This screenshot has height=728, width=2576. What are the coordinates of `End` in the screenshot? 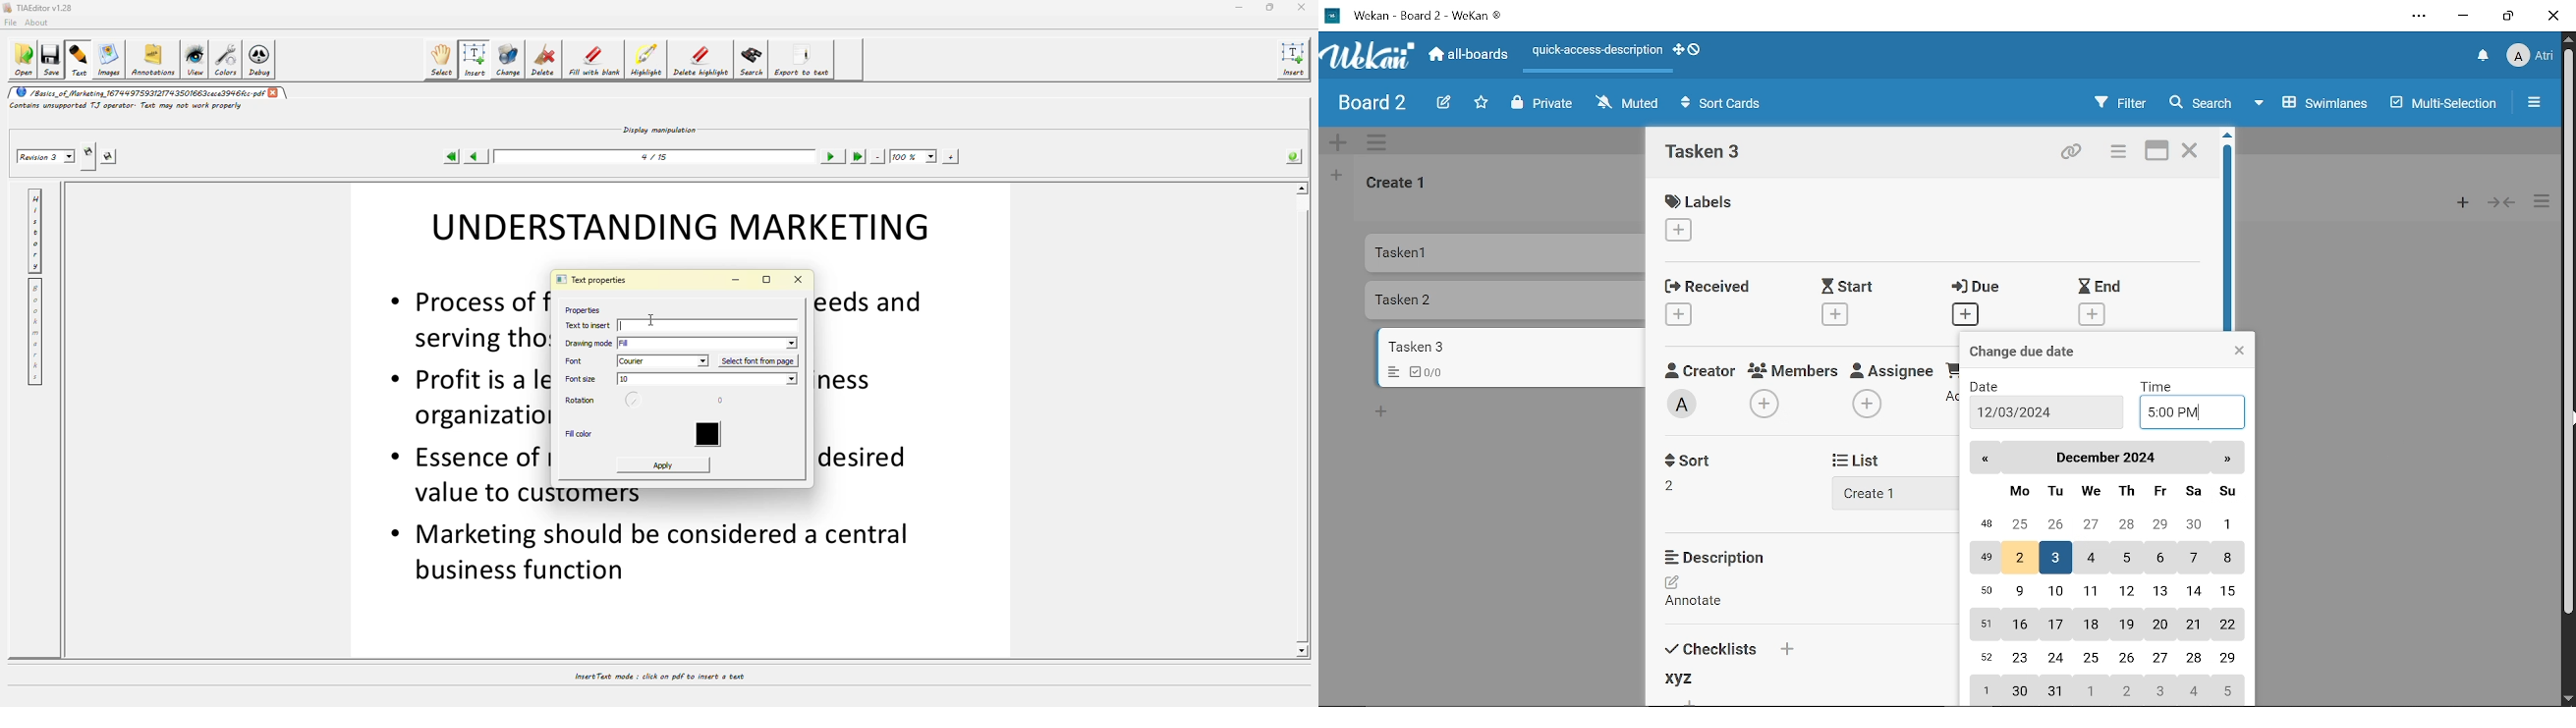 It's located at (2100, 286).